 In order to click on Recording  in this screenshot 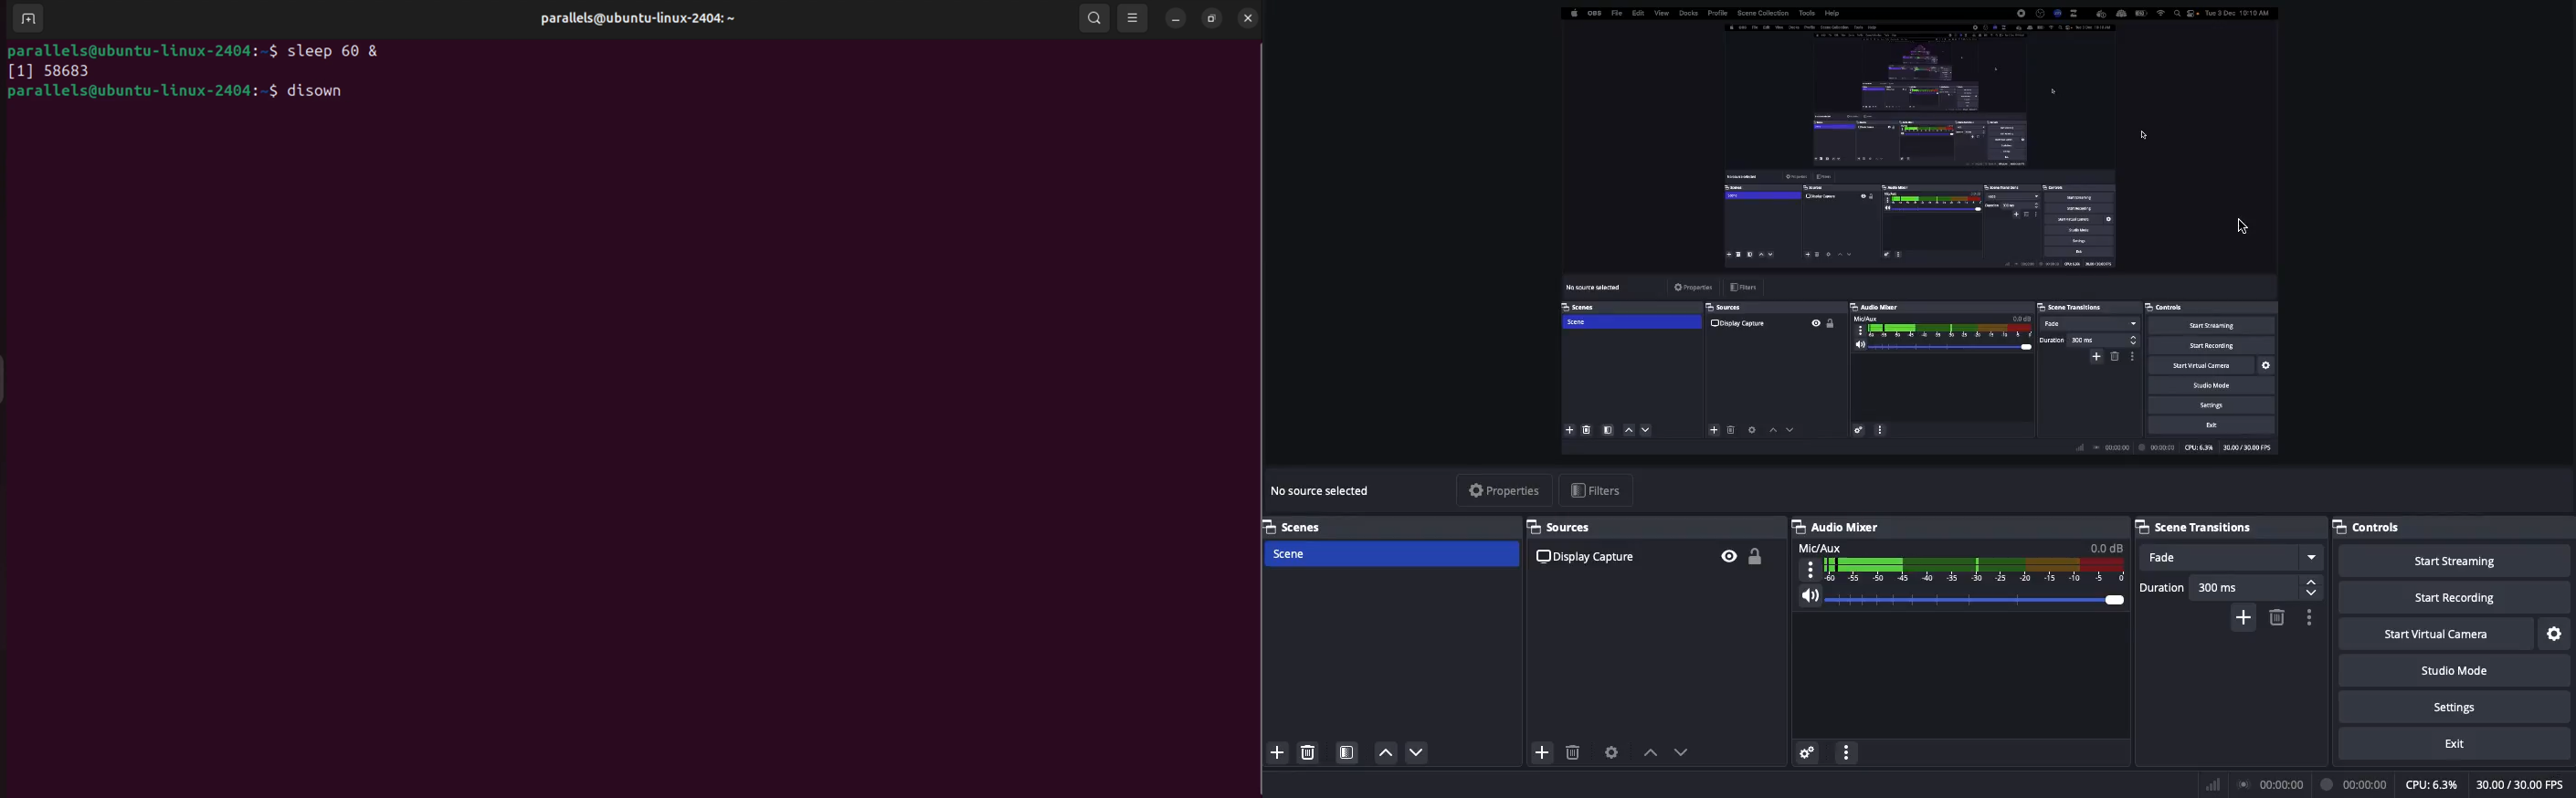, I will do `click(2355, 784)`.